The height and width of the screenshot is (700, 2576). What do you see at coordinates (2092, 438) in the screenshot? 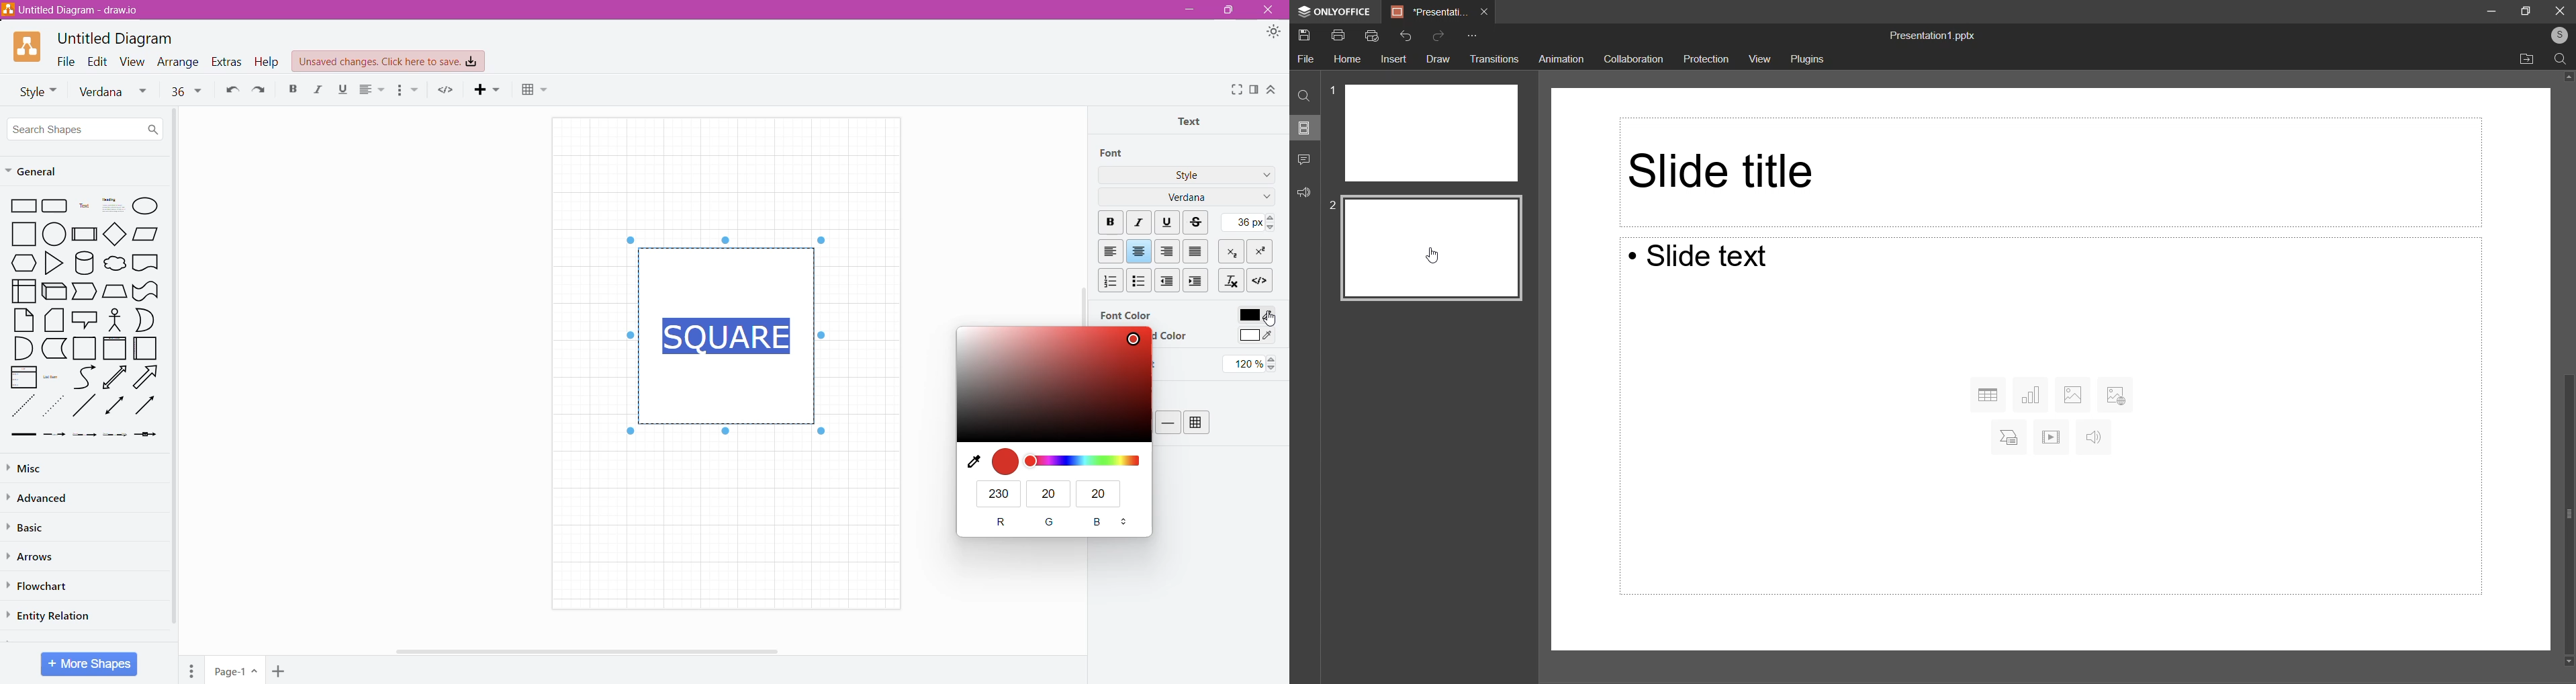
I see `Audio` at bounding box center [2092, 438].